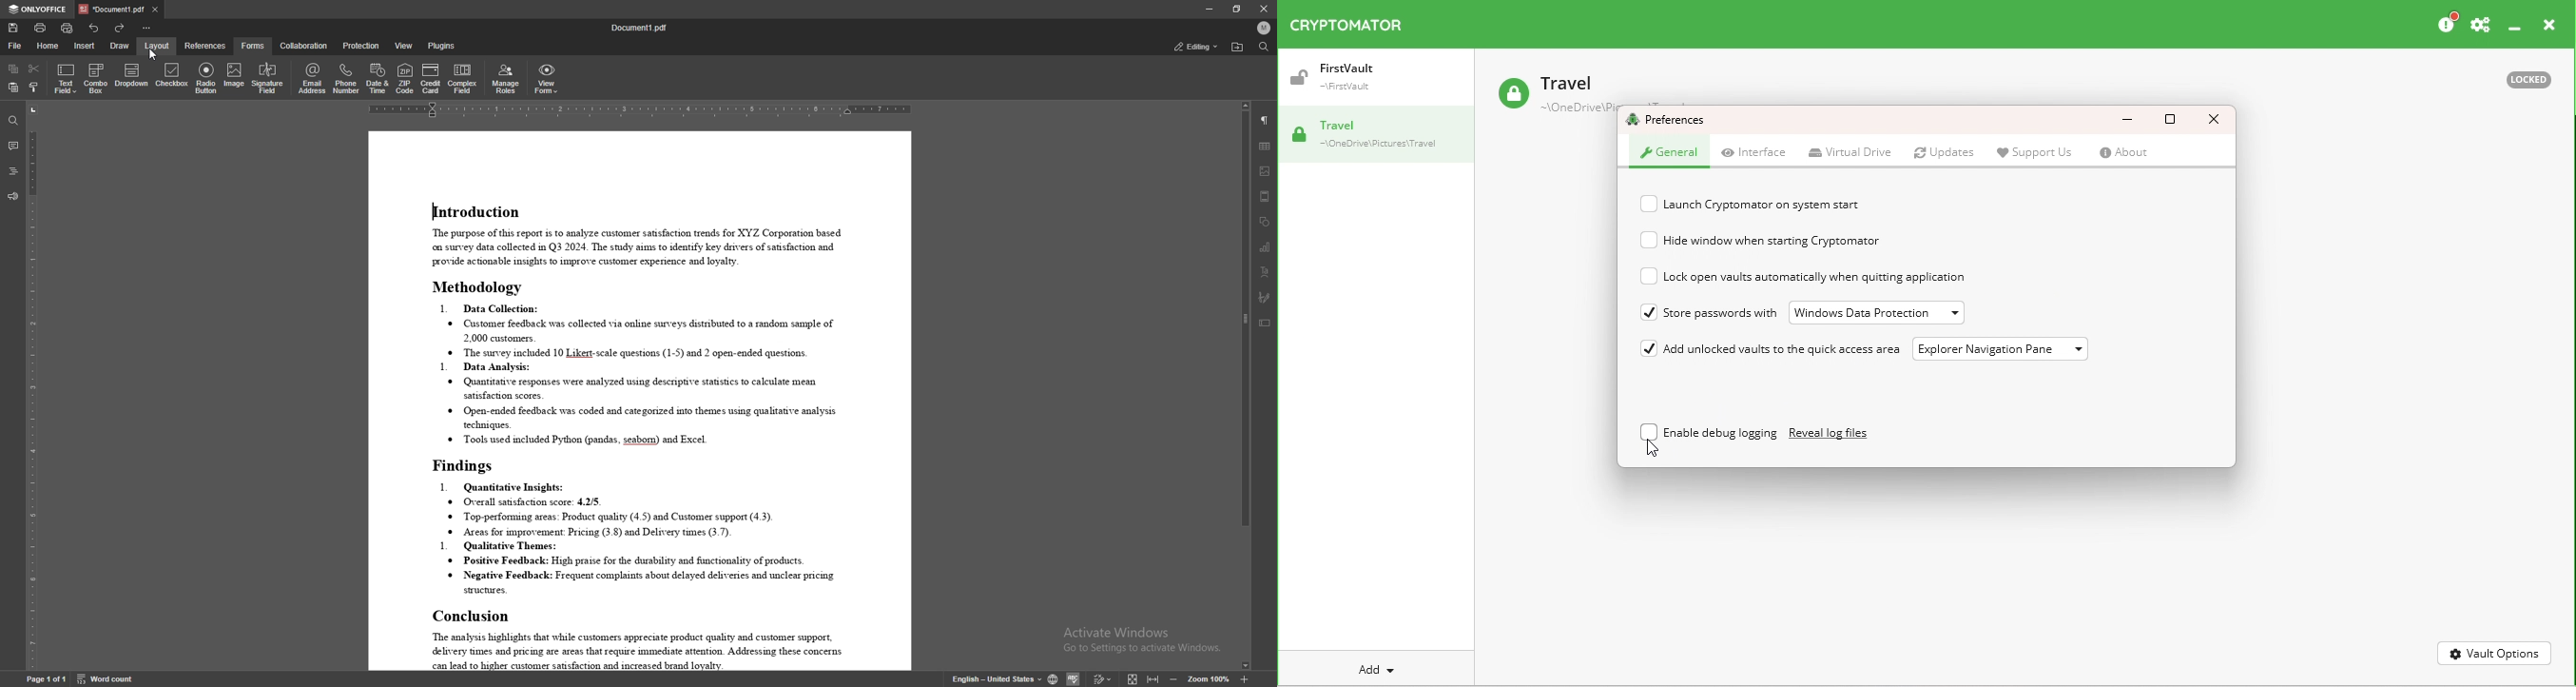 Image resolution: width=2576 pixels, height=700 pixels. Describe the element at coordinates (346, 78) in the screenshot. I see `phone number` at that location.